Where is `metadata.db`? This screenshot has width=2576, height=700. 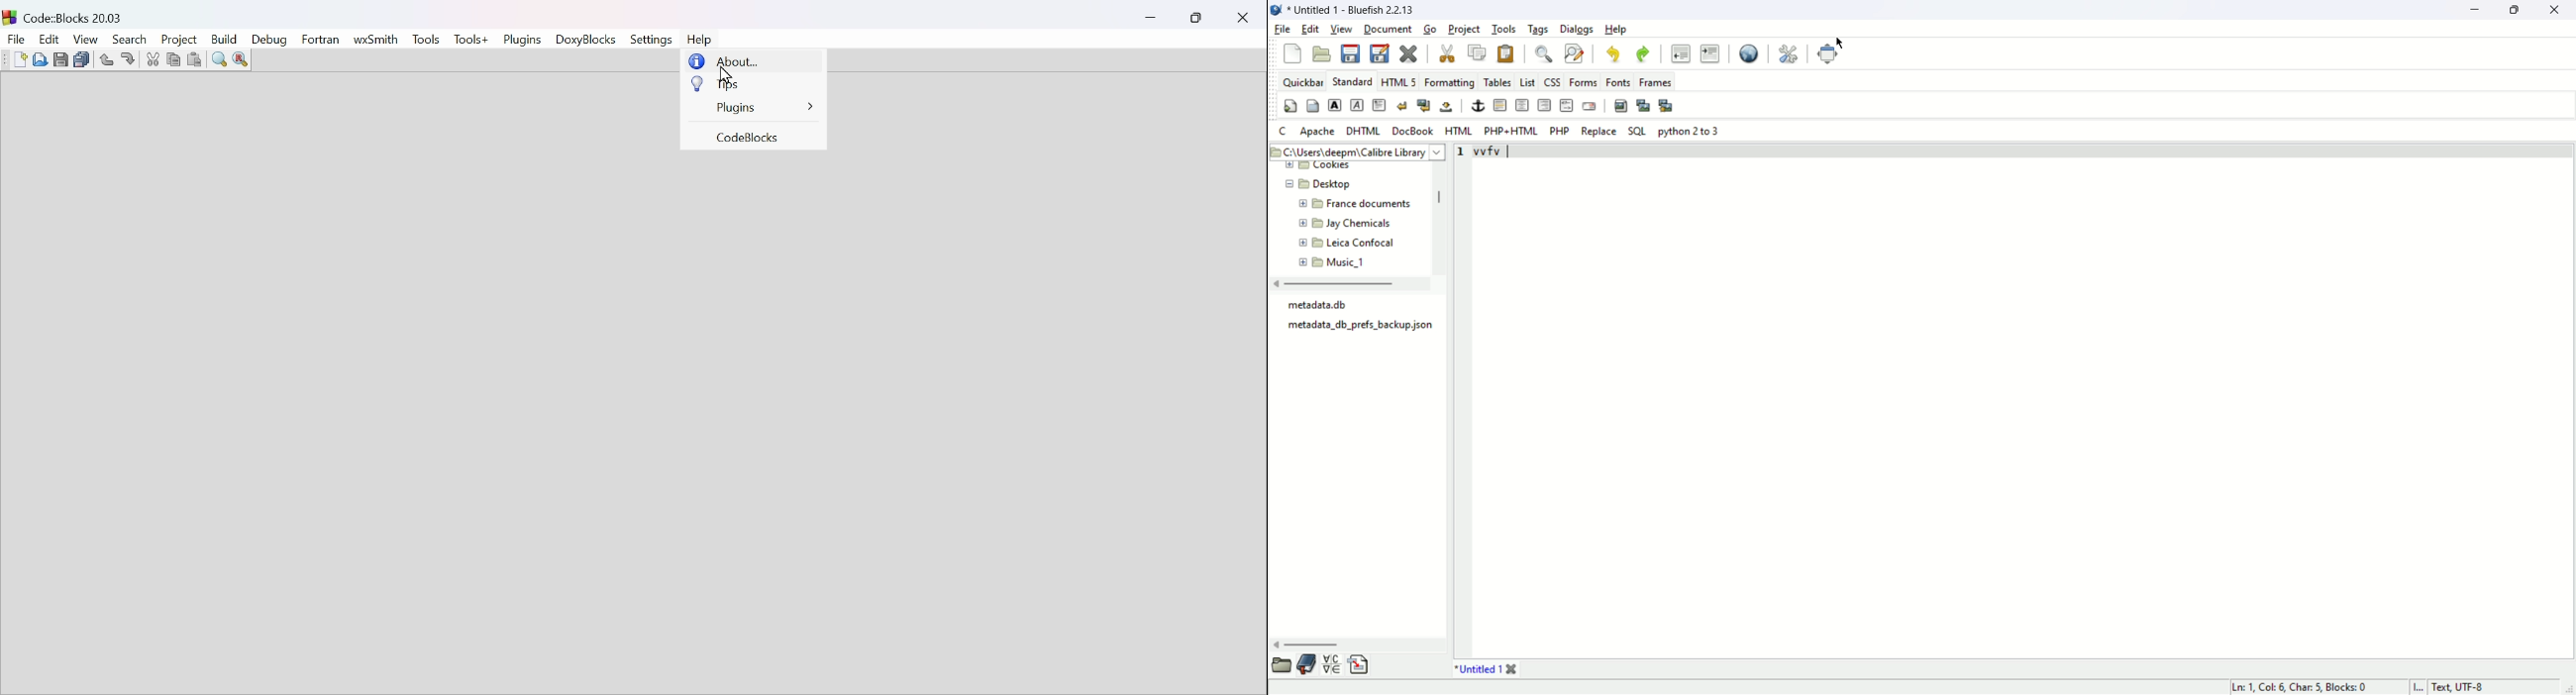 metadata.db is located at coordinates (1323, 305).